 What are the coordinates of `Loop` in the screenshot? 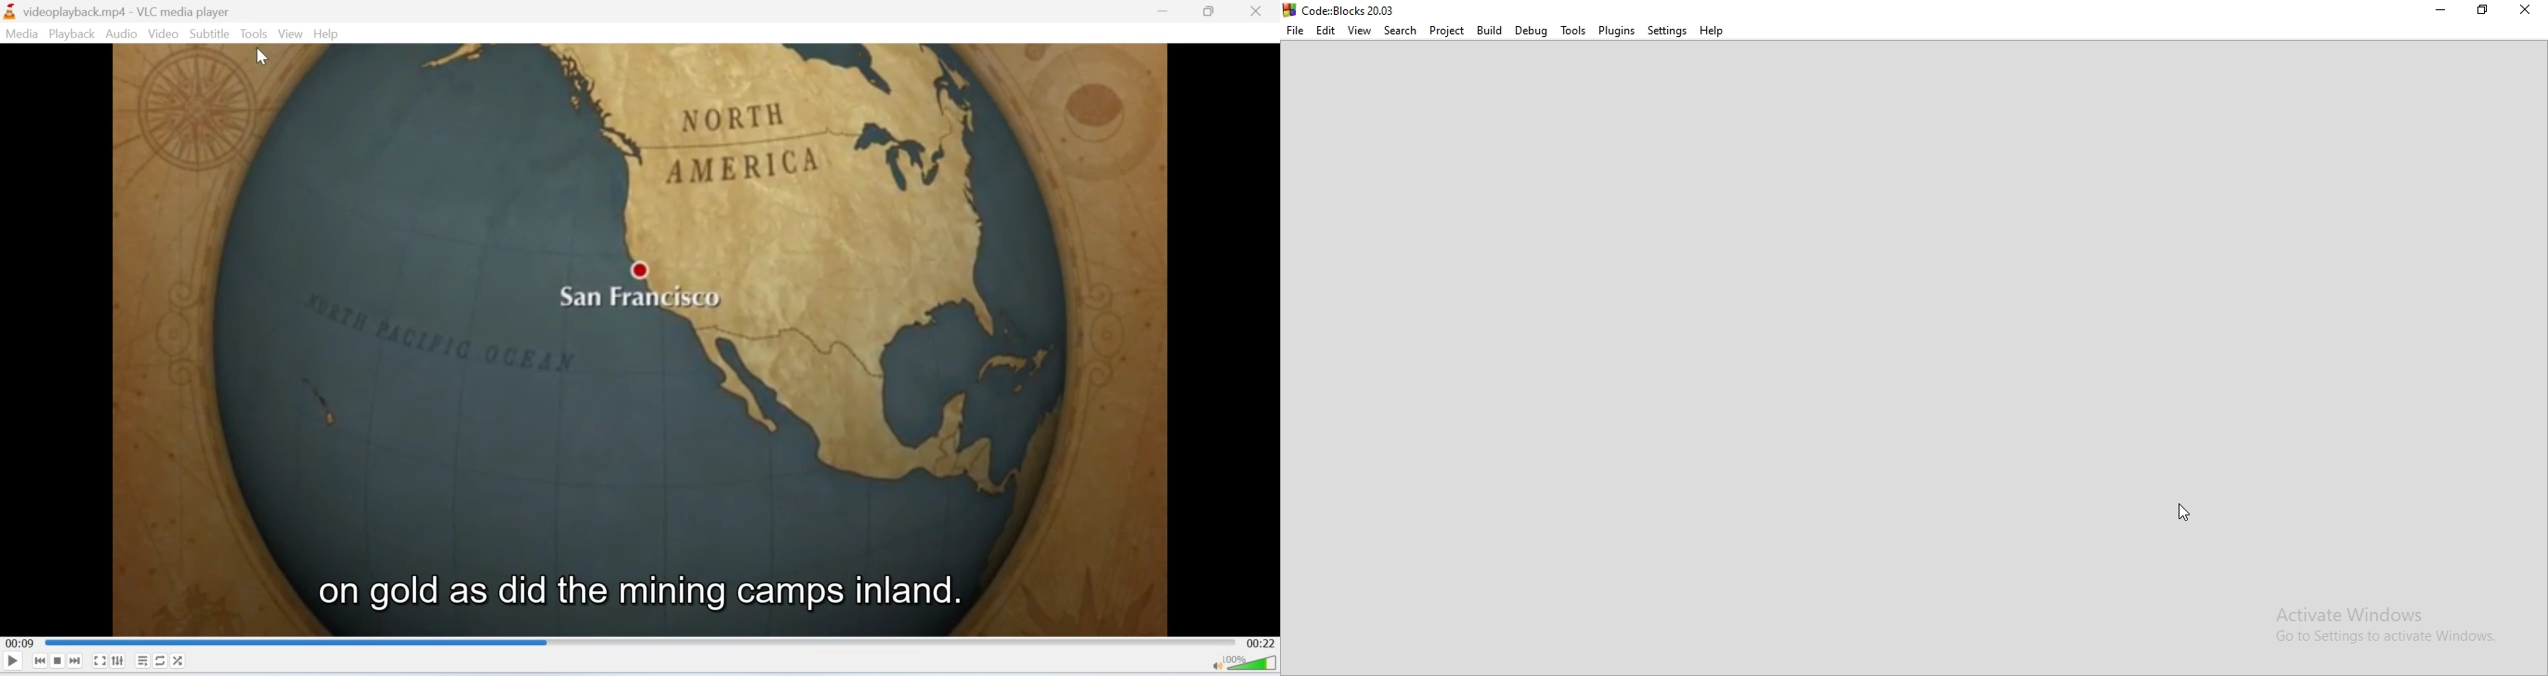 It's located at (161, 660).